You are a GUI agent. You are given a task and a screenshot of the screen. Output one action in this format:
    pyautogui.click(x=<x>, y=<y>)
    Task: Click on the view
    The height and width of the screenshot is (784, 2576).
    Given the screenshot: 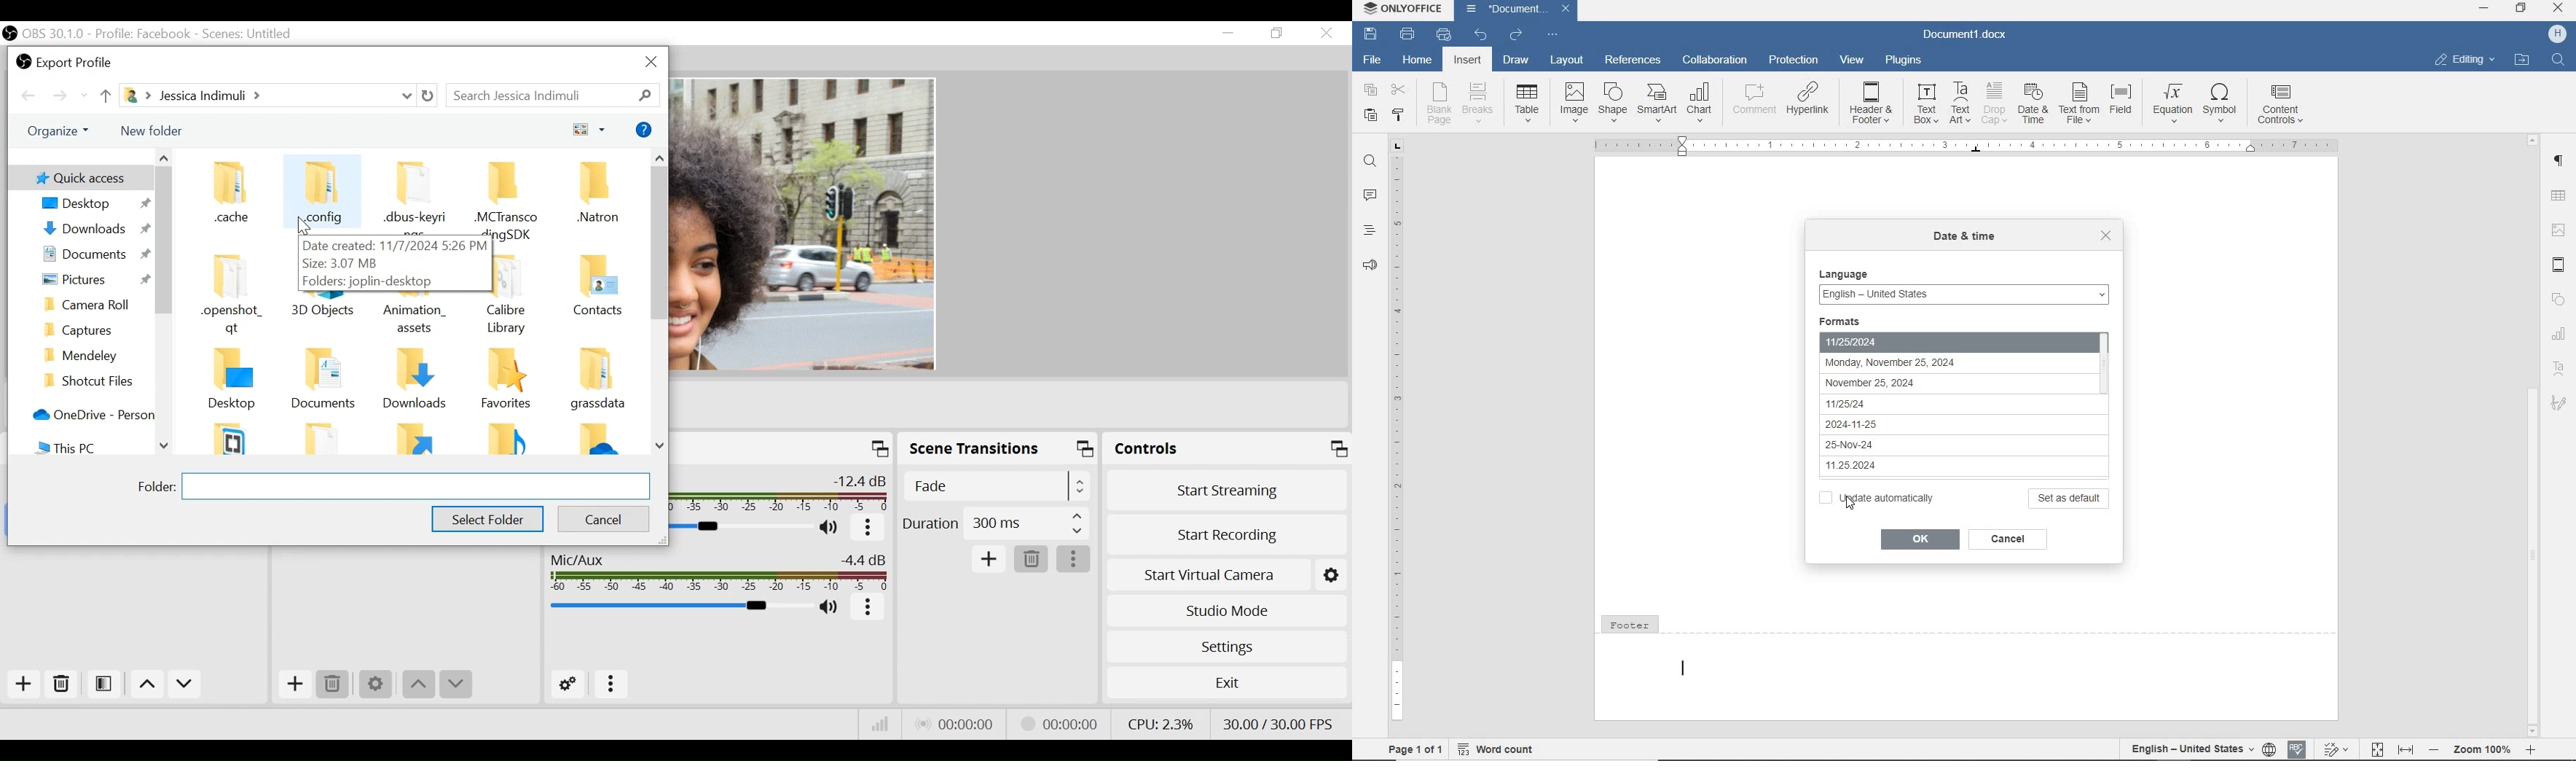 What is the action you would take?
    pyautogui.click(x=1852, y=58)
    